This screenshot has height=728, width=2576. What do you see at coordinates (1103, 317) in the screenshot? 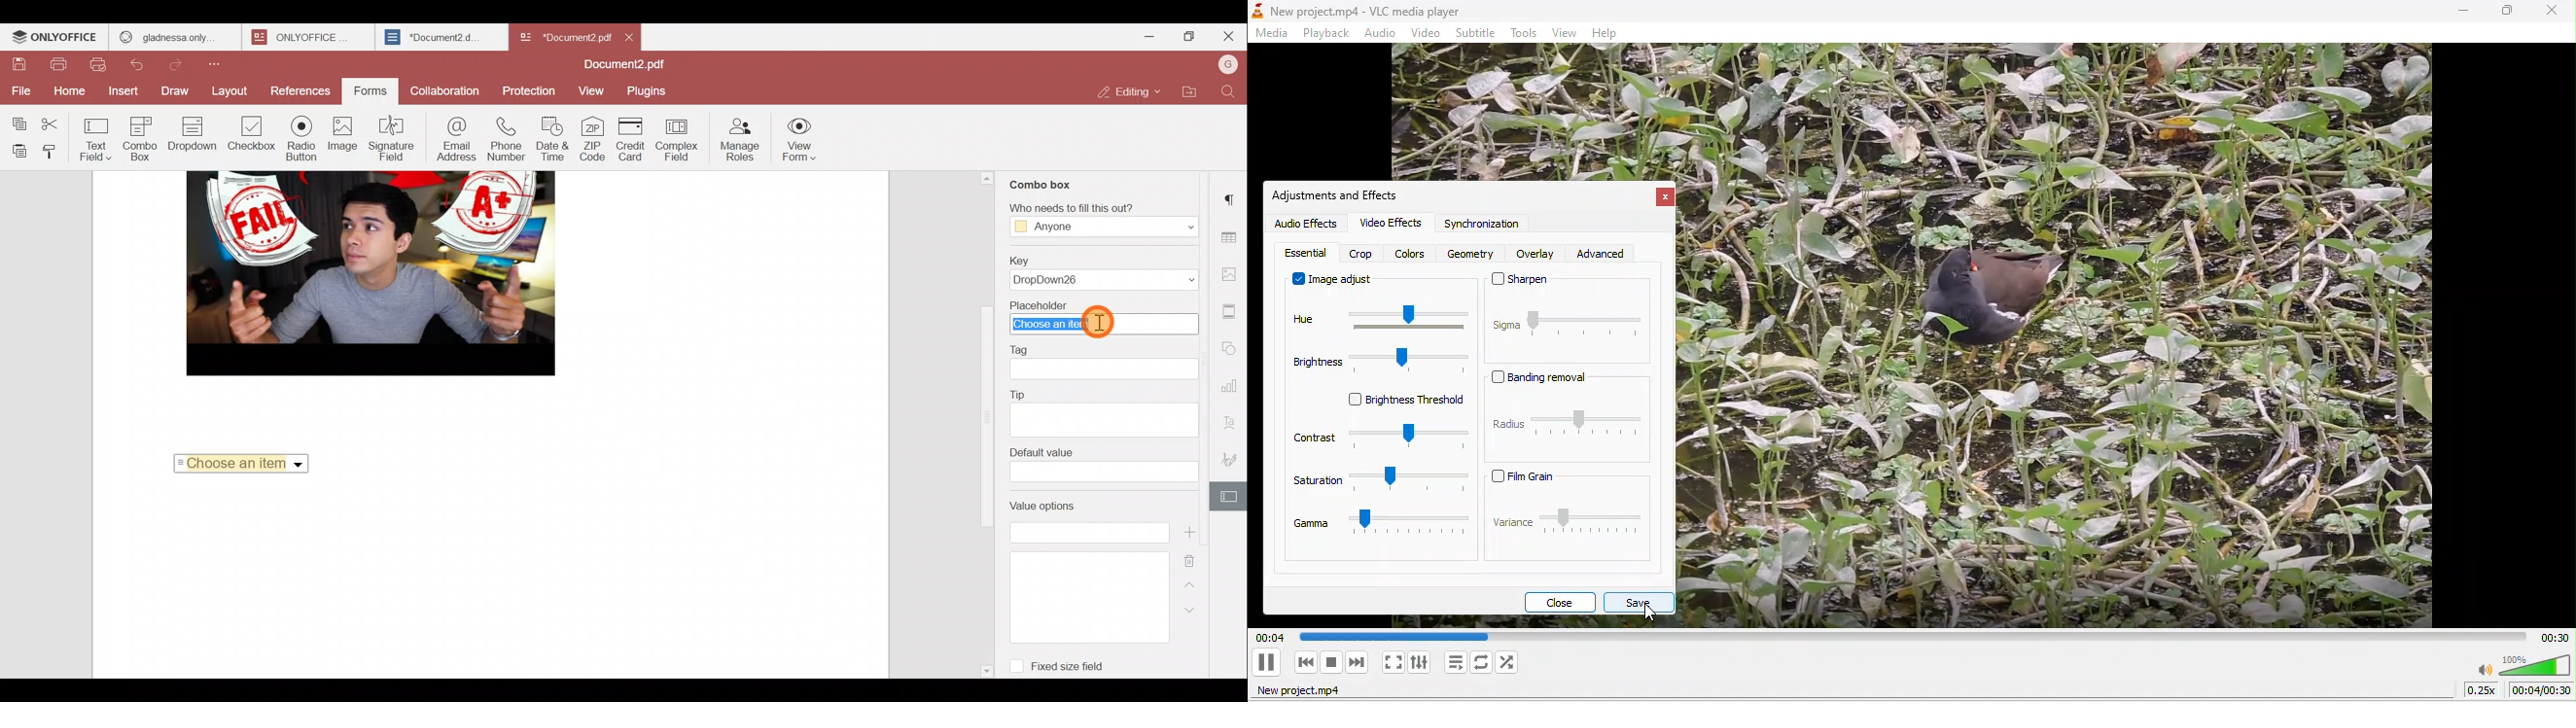
I see `Placeholder` at bounding box center [1103, 317].